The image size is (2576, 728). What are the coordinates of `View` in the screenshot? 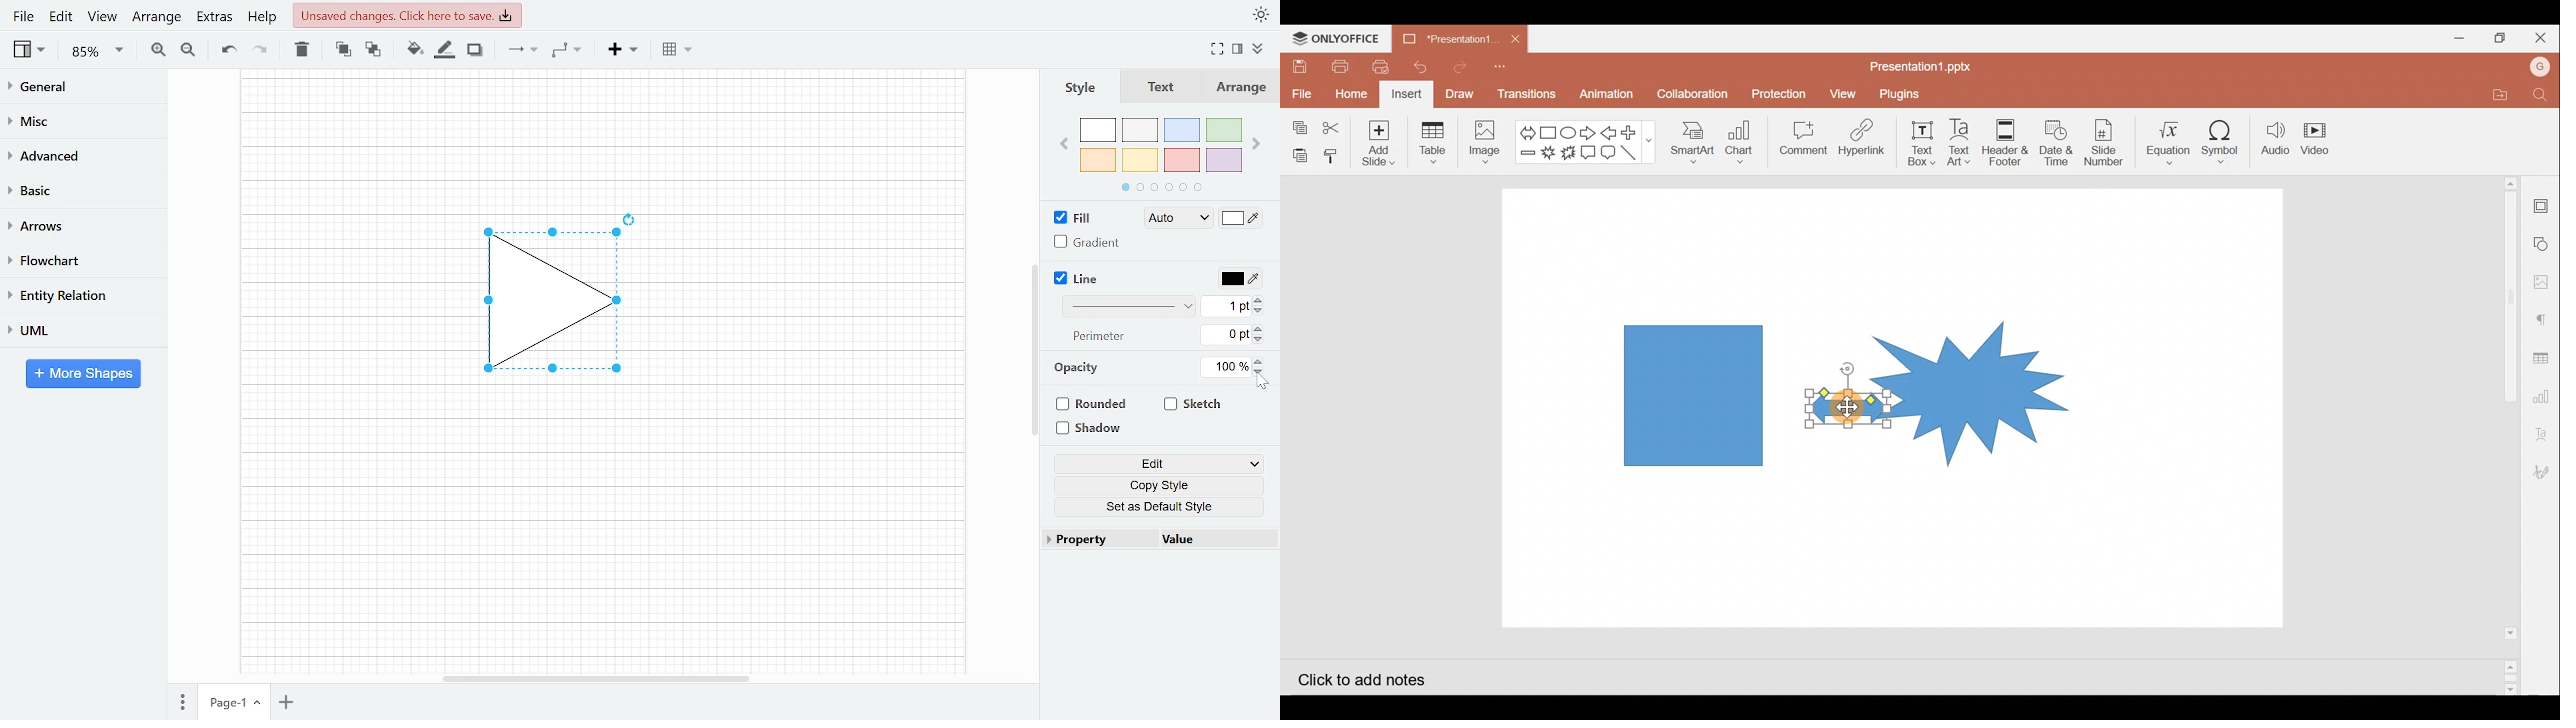 It's located at (102, 16).